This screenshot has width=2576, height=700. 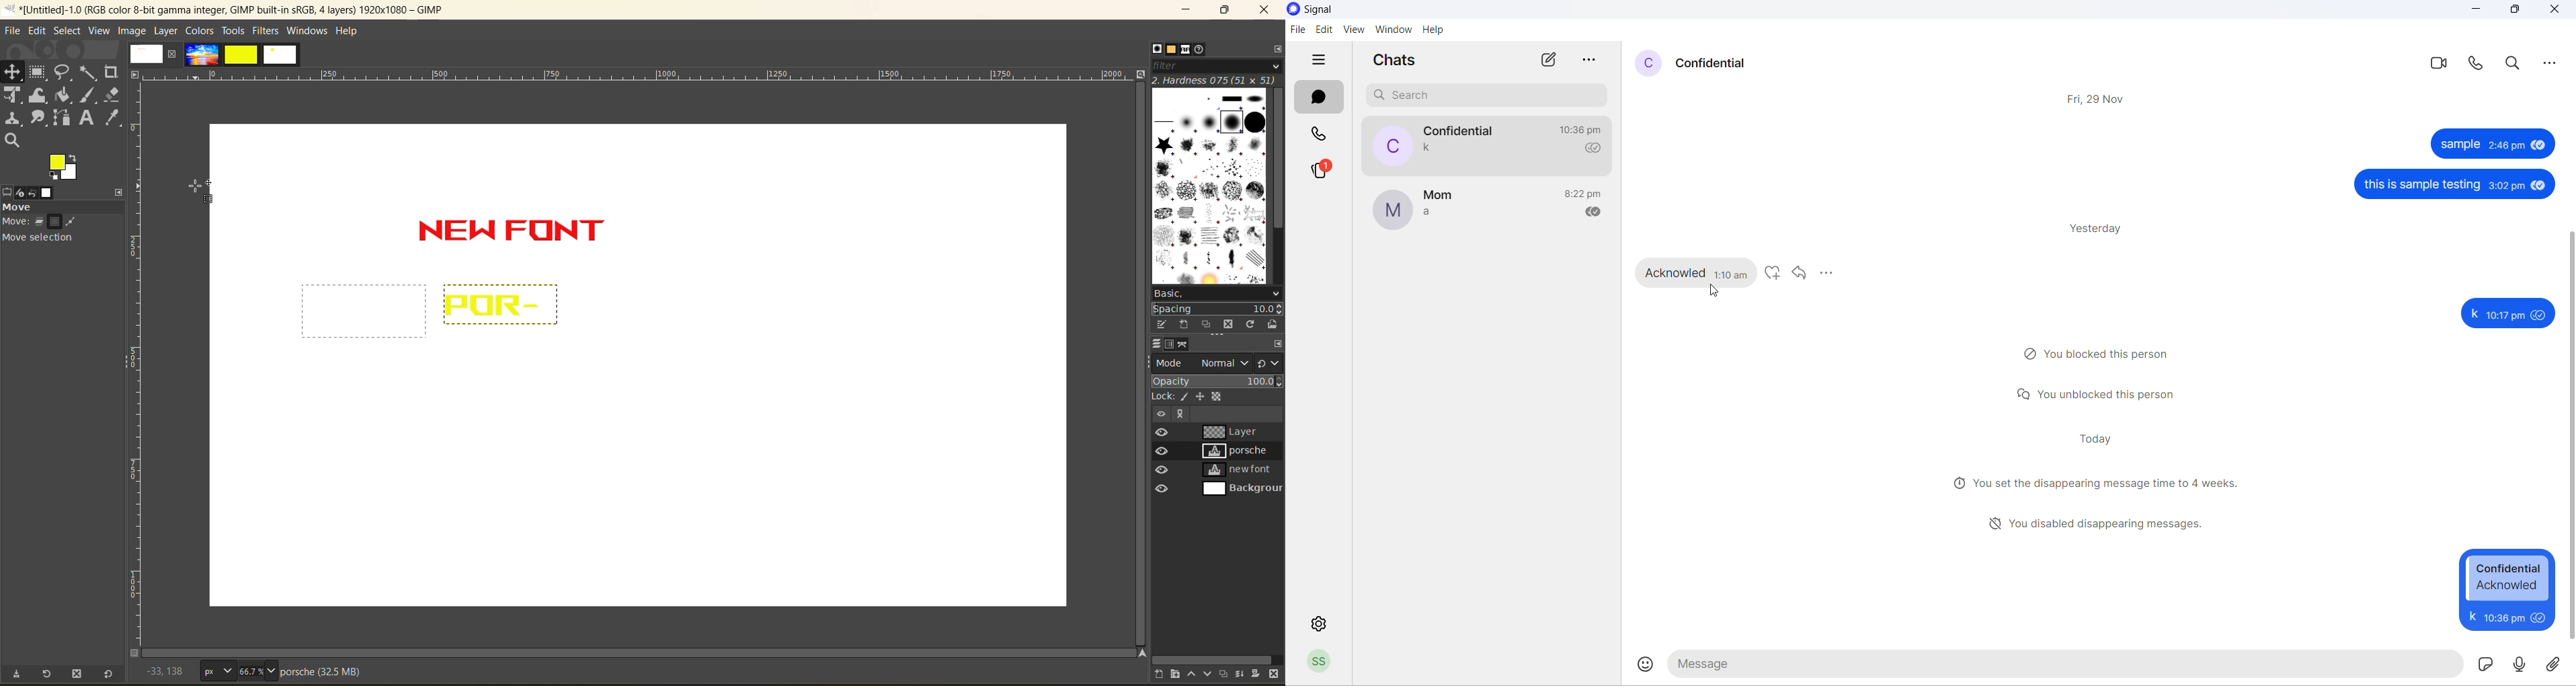 I want to click on more options, so click(x=1597, y=59).